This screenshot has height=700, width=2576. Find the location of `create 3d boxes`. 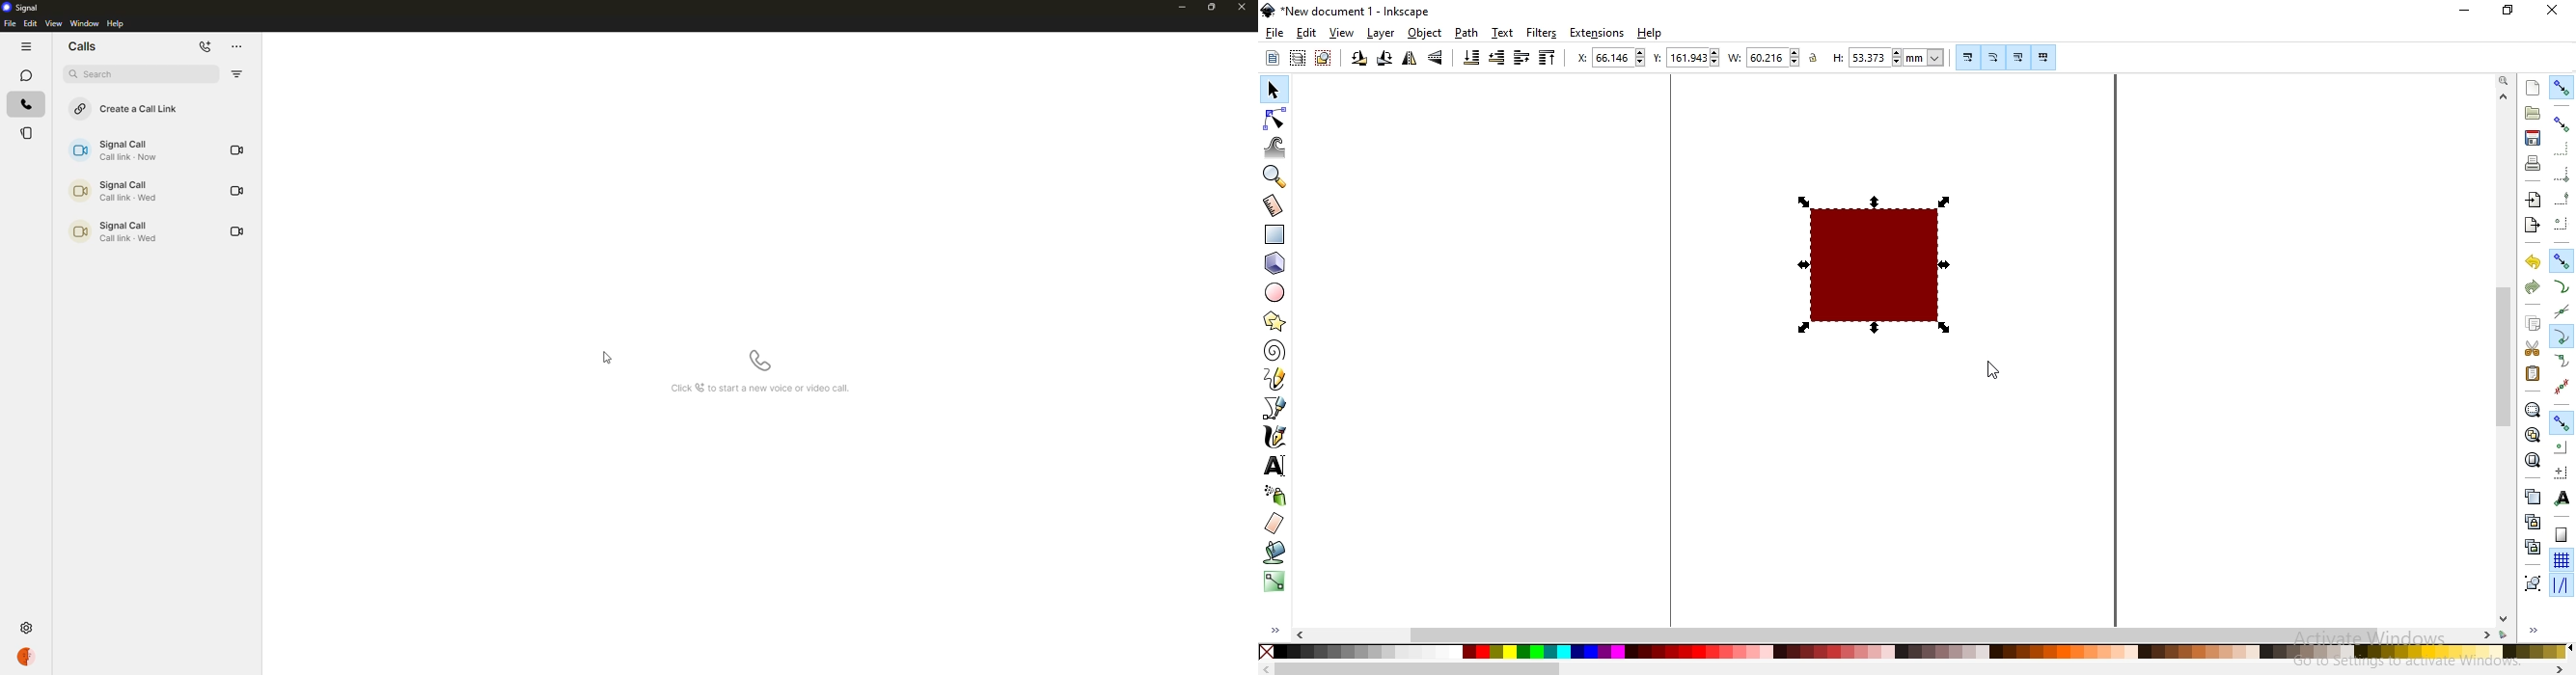

create 3d boxes is located at coordinates (1275, 264).